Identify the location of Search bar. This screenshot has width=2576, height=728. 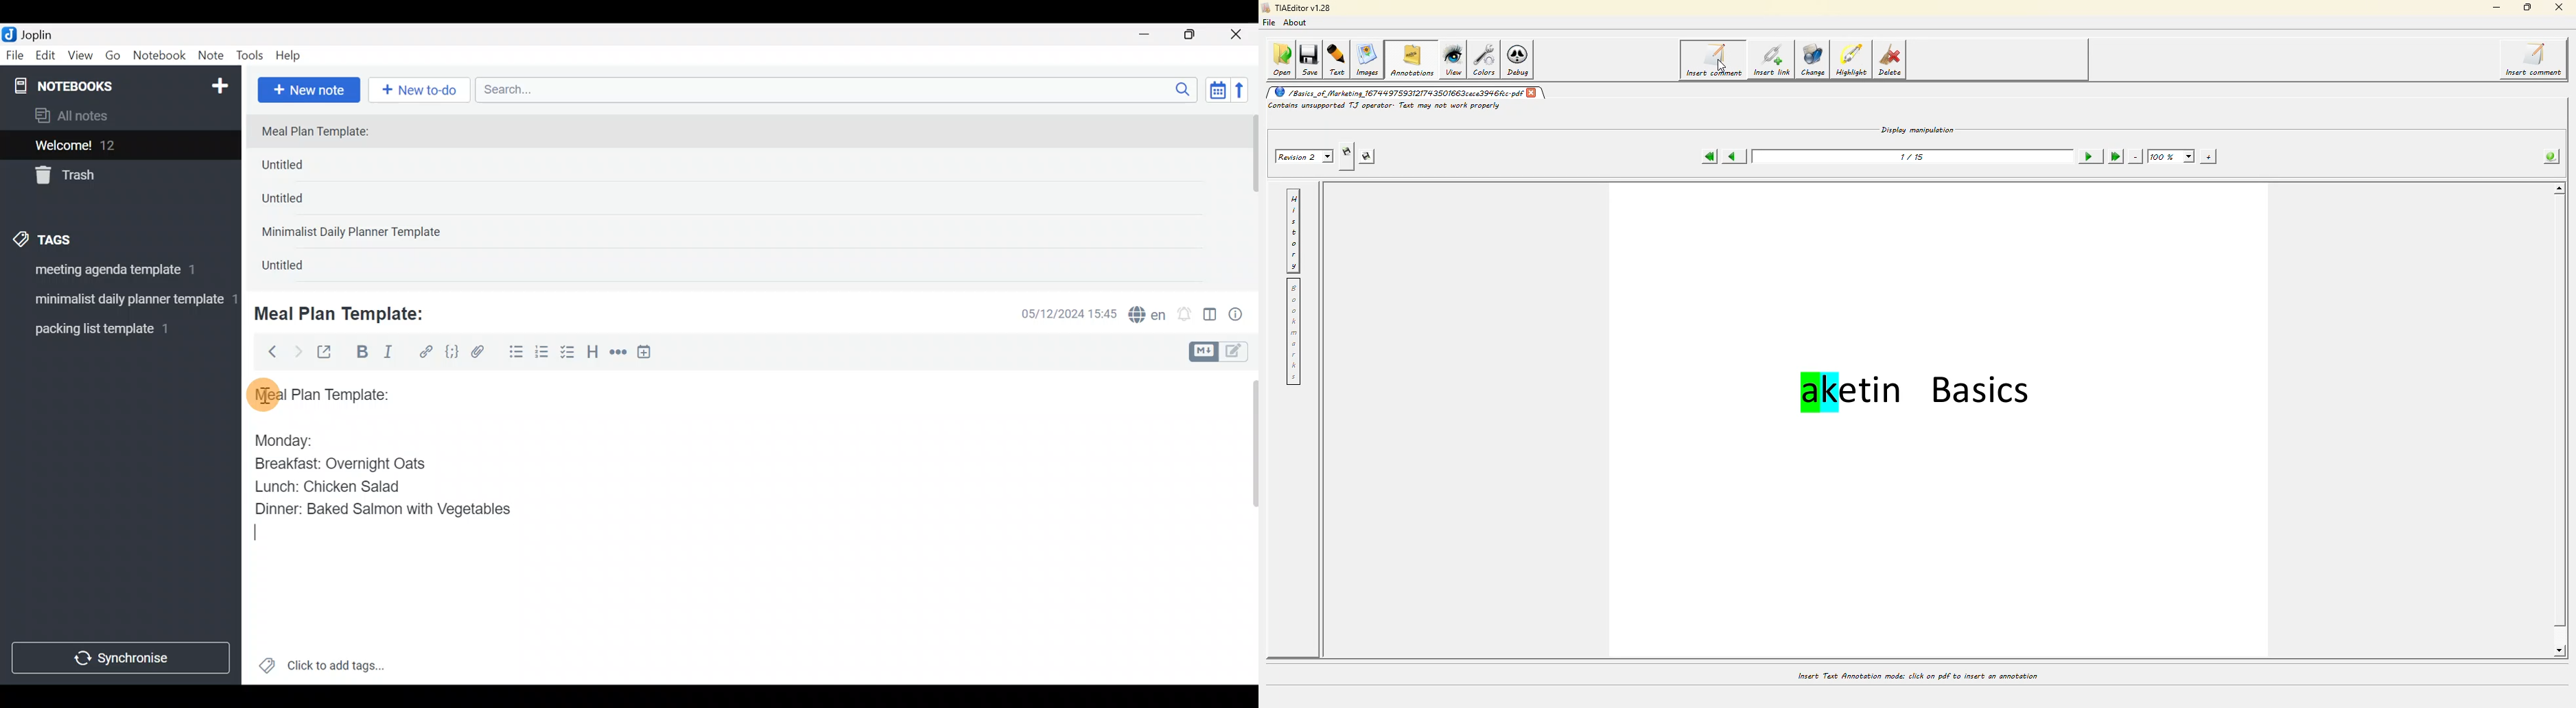
(840, 88).